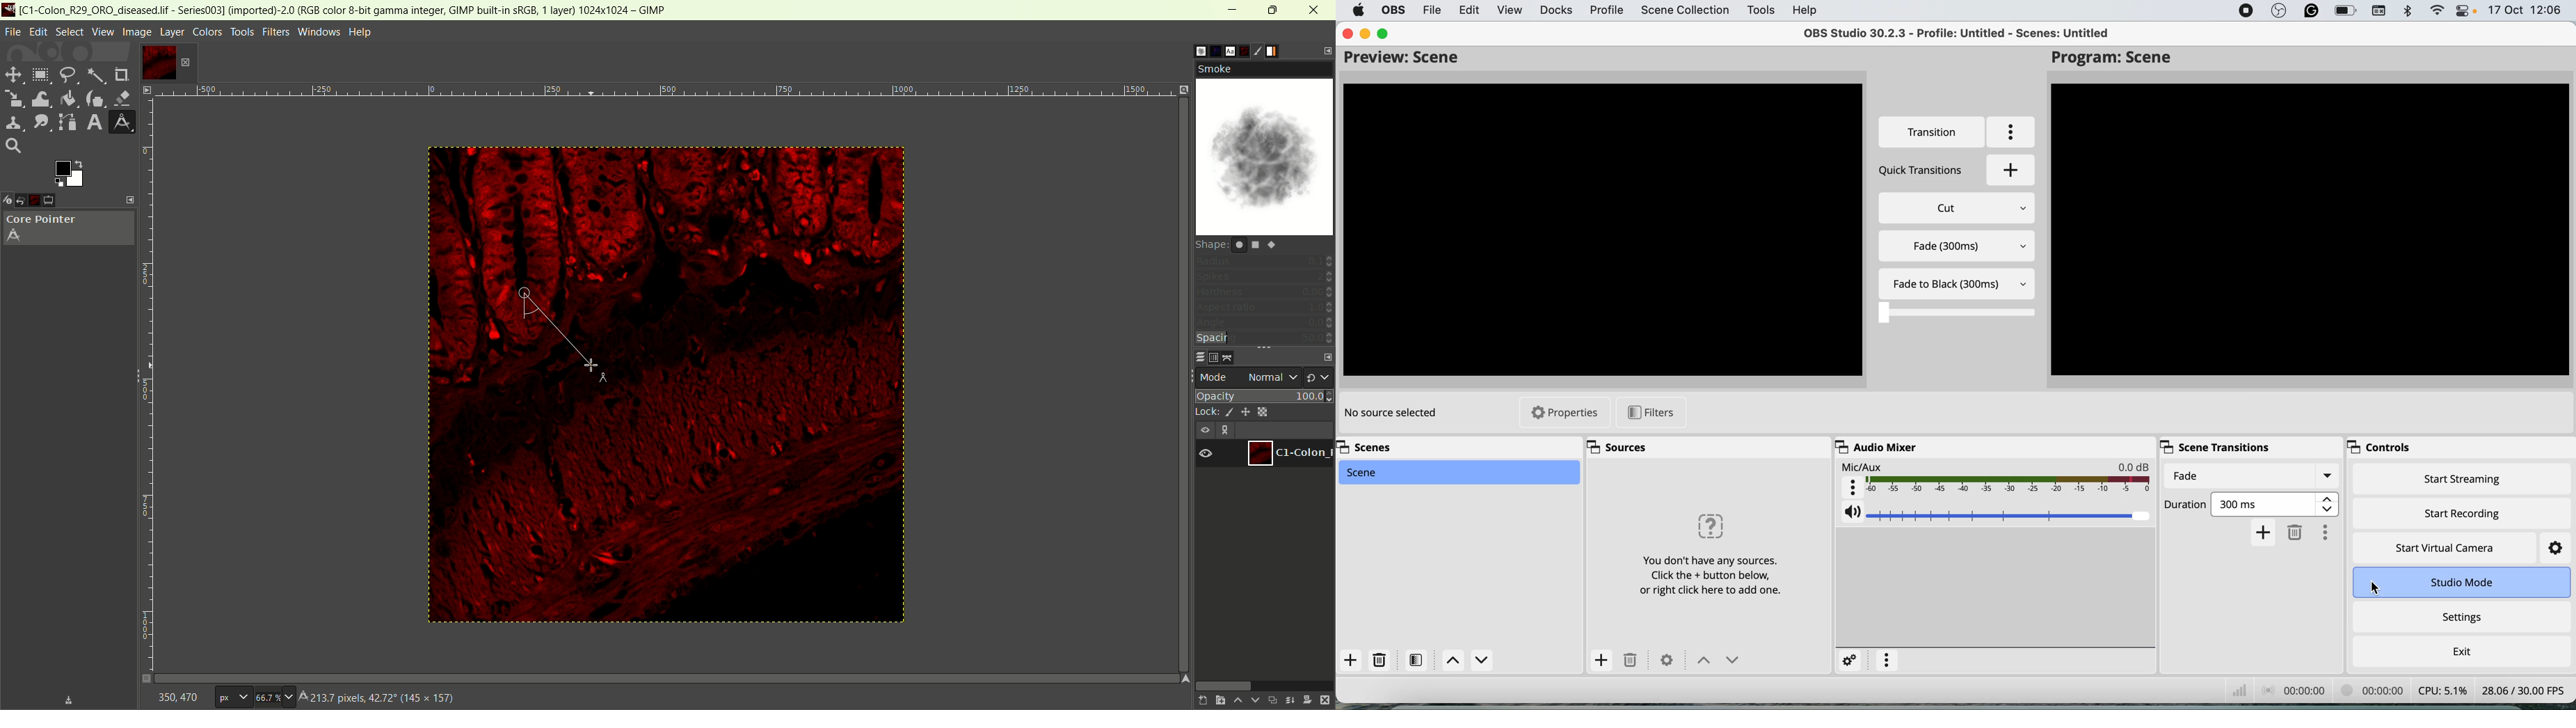 The width and height of the screenshot is (2576, 728). Describe the element at coordinates (1397, 416) in the screenshot. I see `no source selected` at that location.